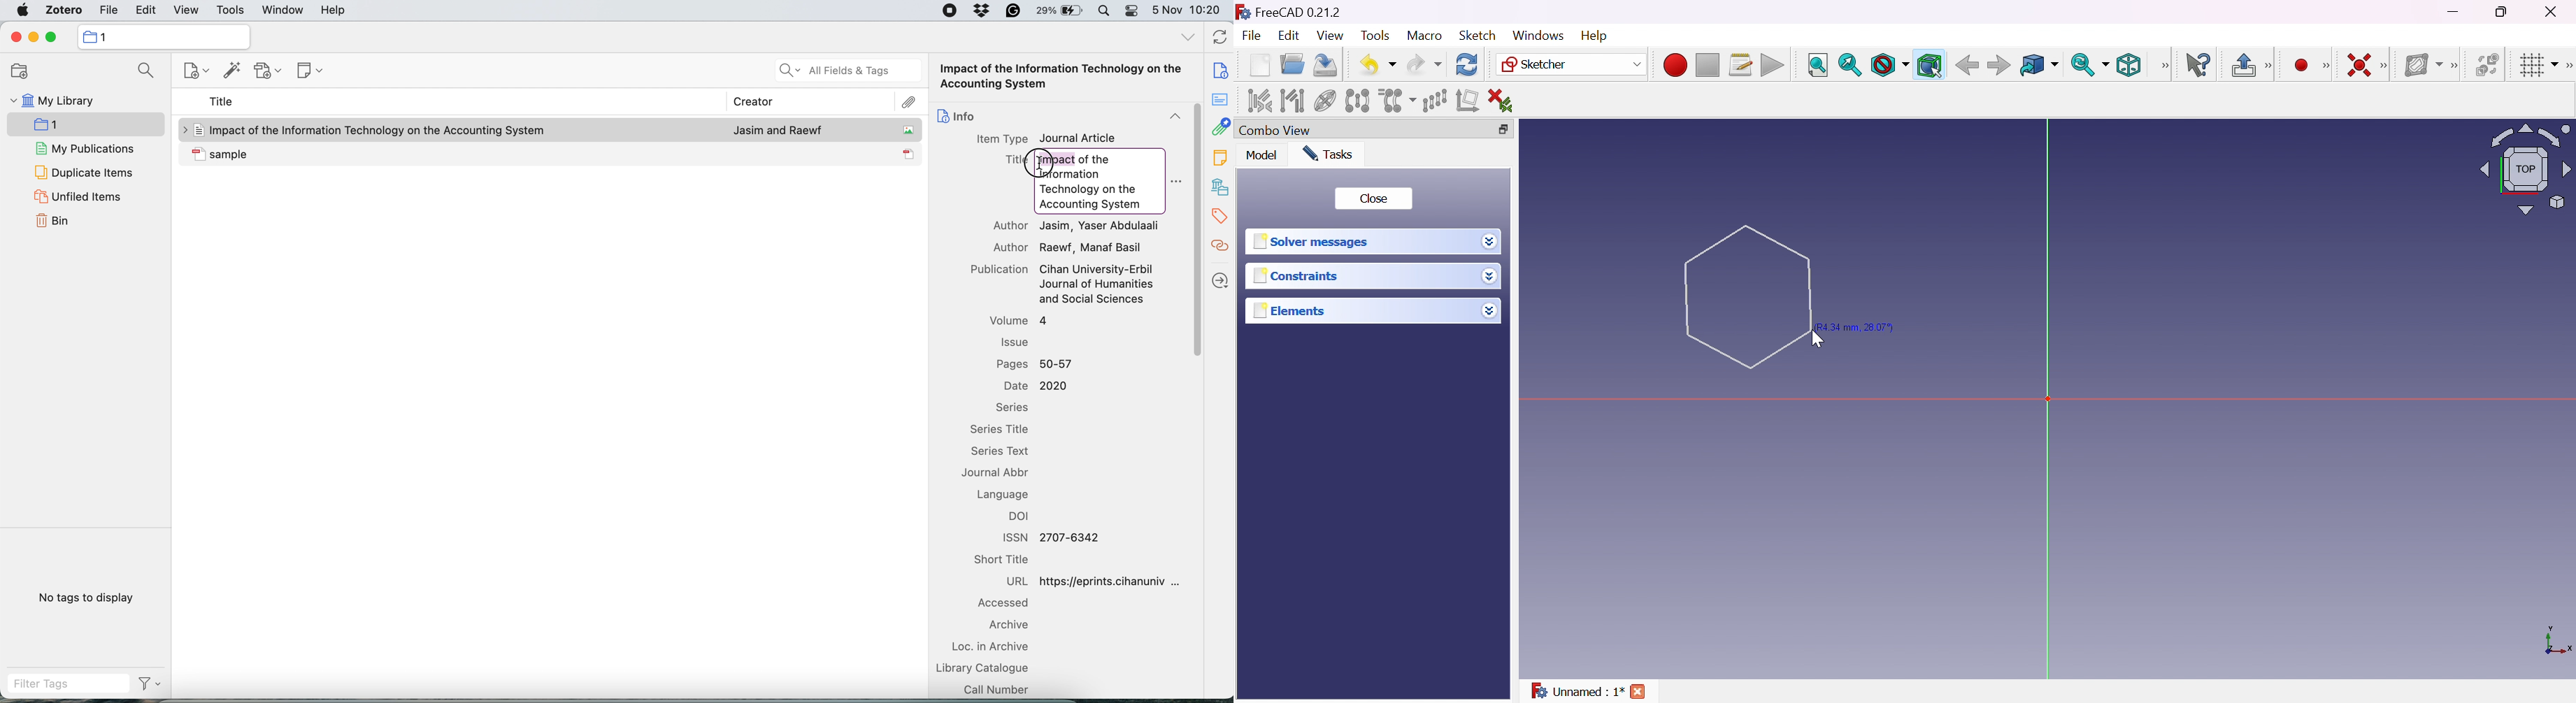  I want to click on Author Raewf, Manaf Basil, so click(1068, 248).